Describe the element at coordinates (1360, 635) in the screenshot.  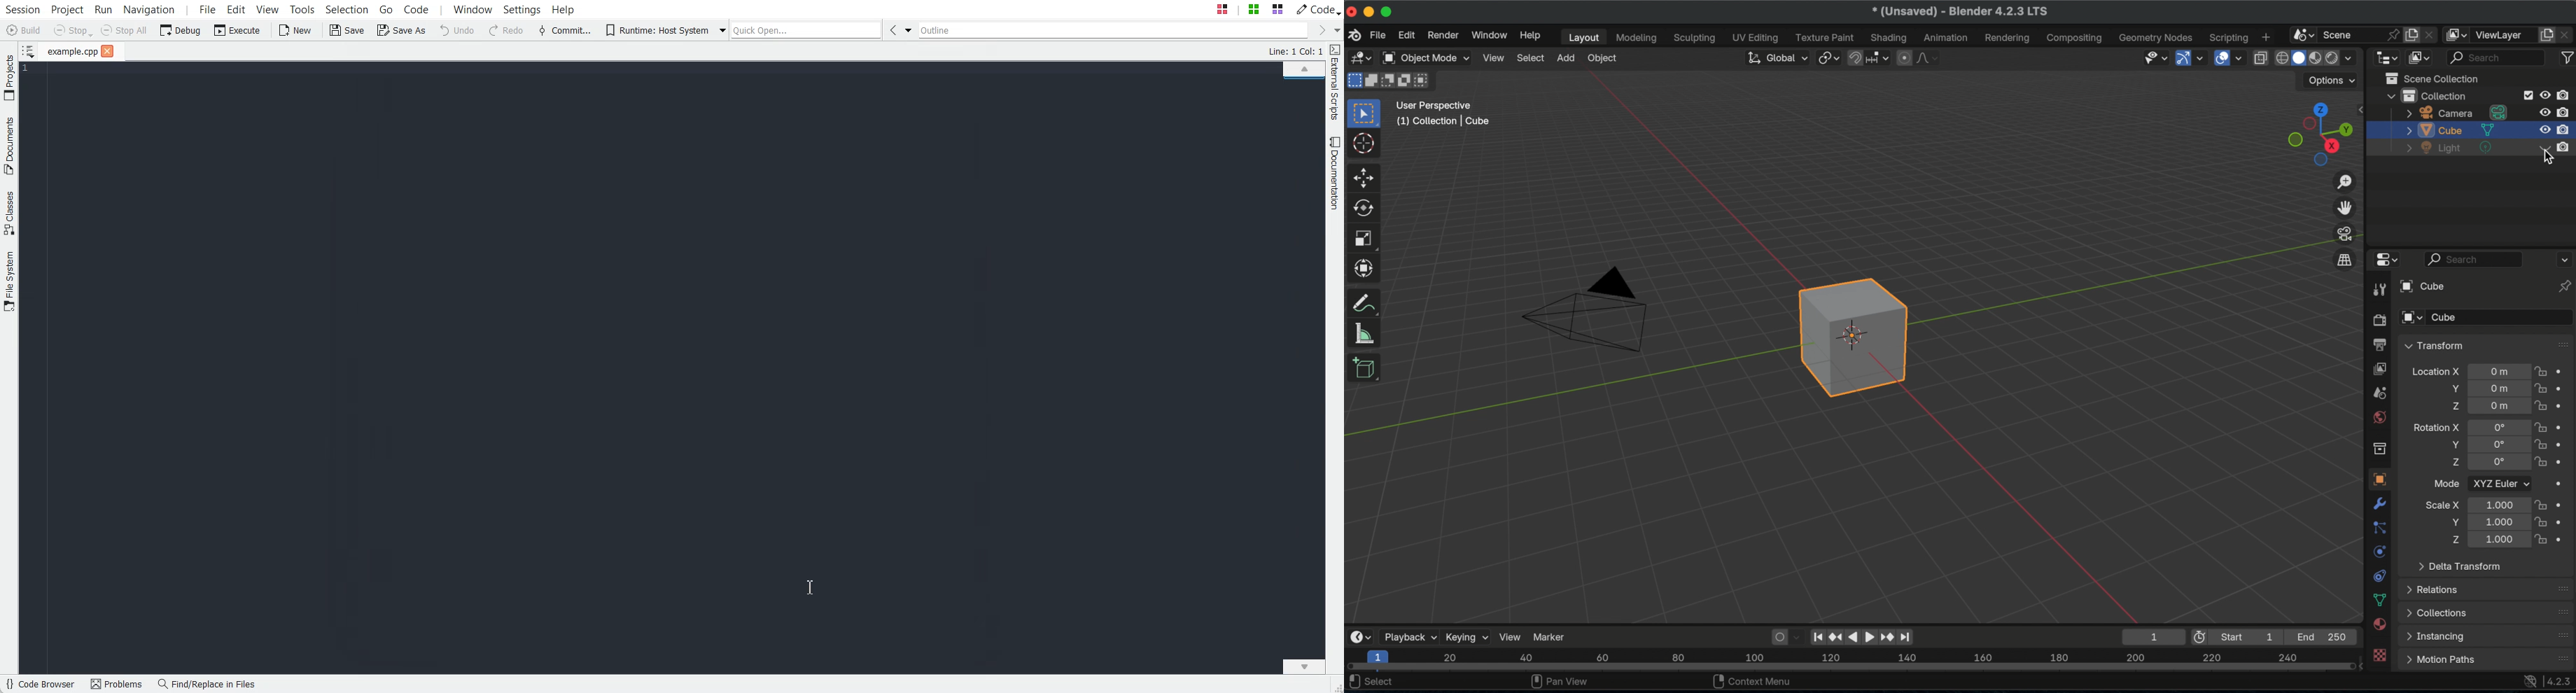
I see `editor type dropdown` at that location.